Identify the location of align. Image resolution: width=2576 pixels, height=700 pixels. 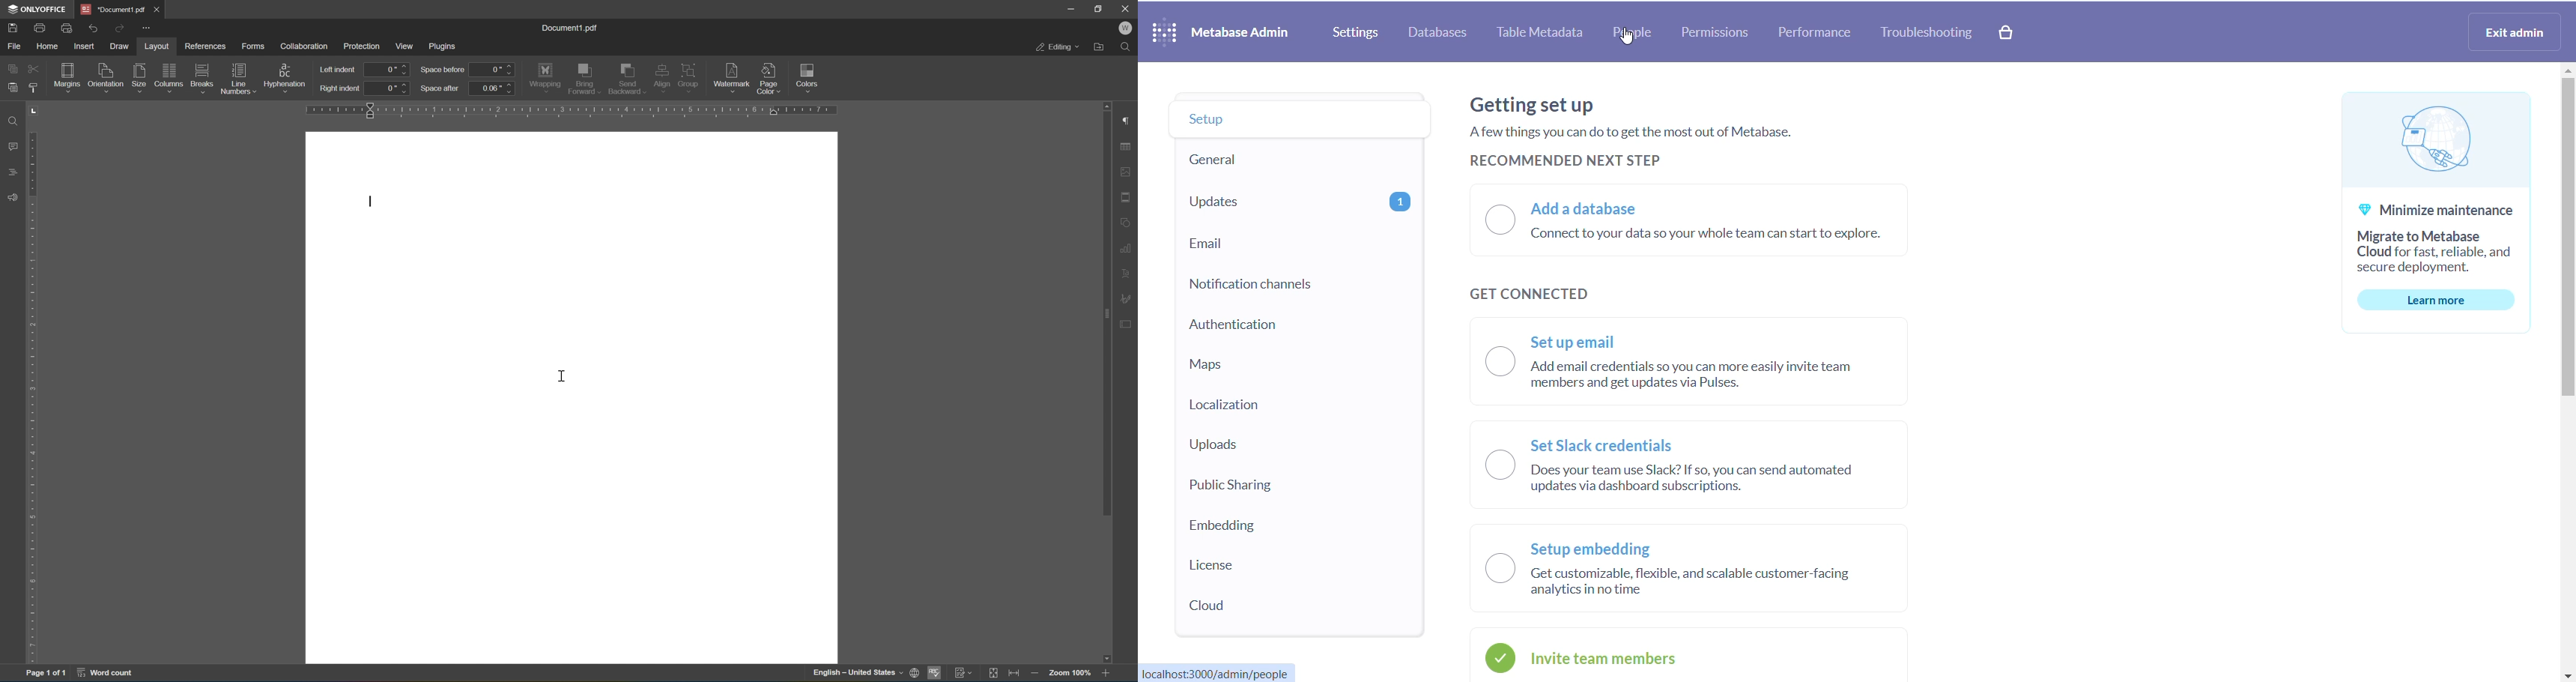
(663, 77).